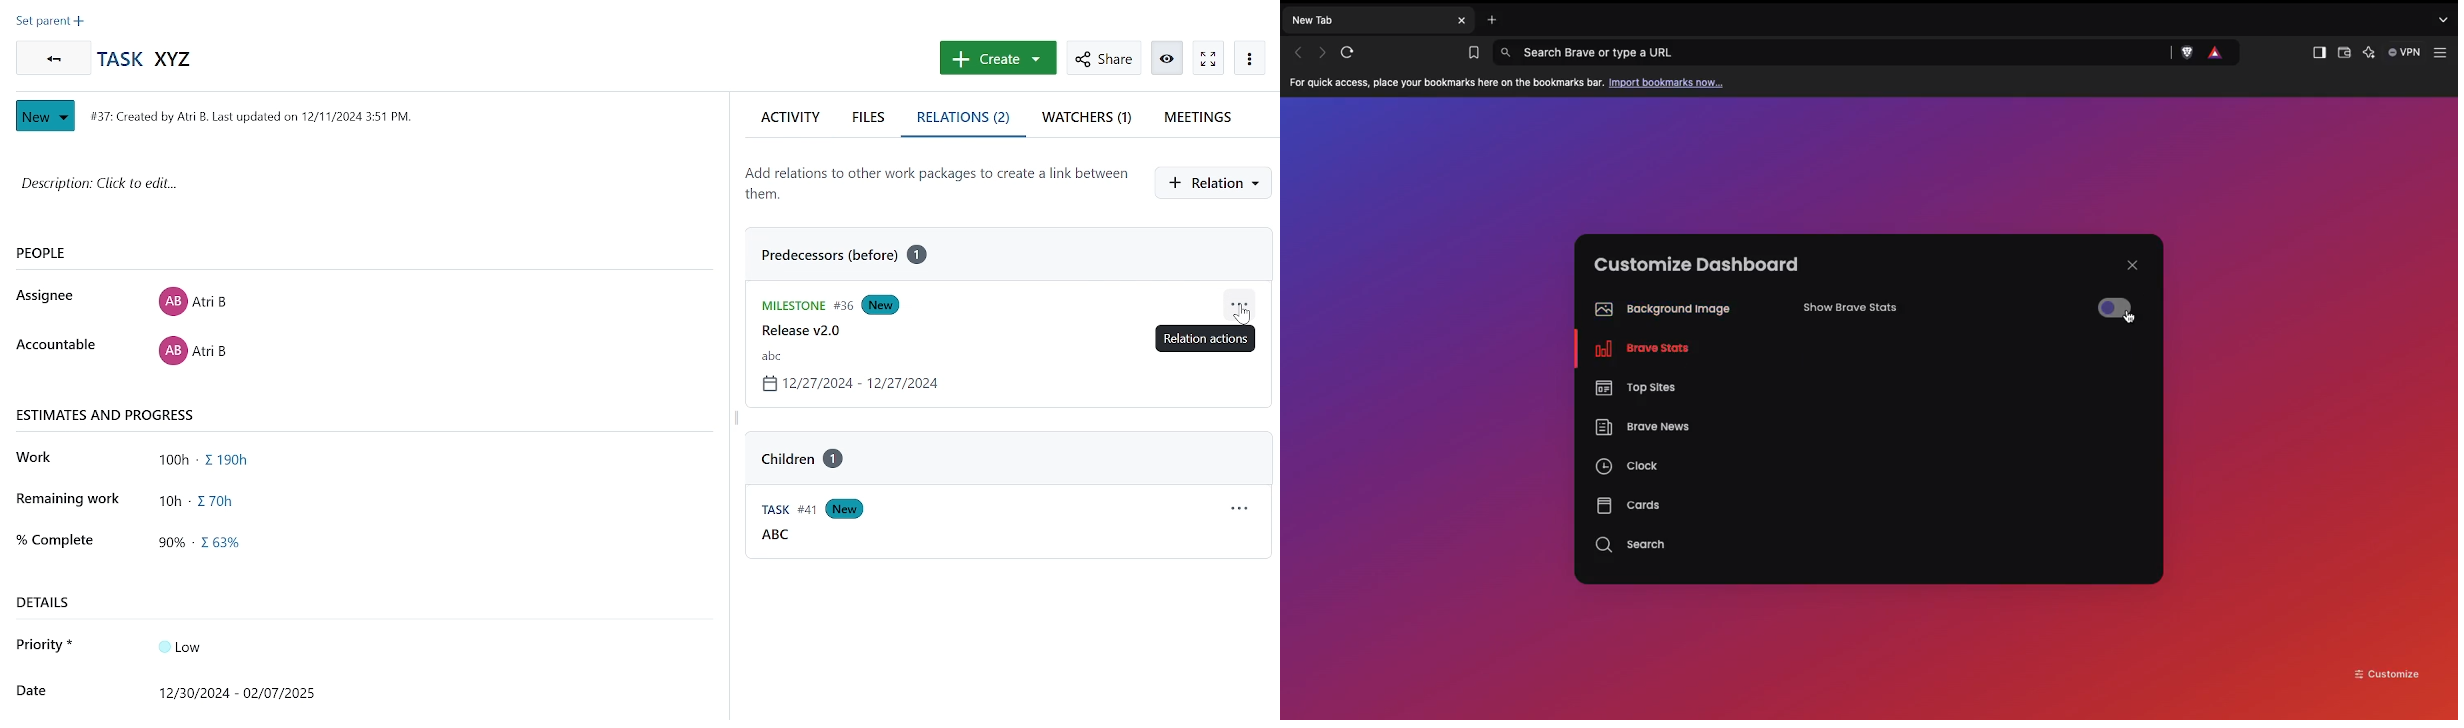  Describe the element at coordinates (779, 510) in the screenshot. I see `Task #41` at that location.